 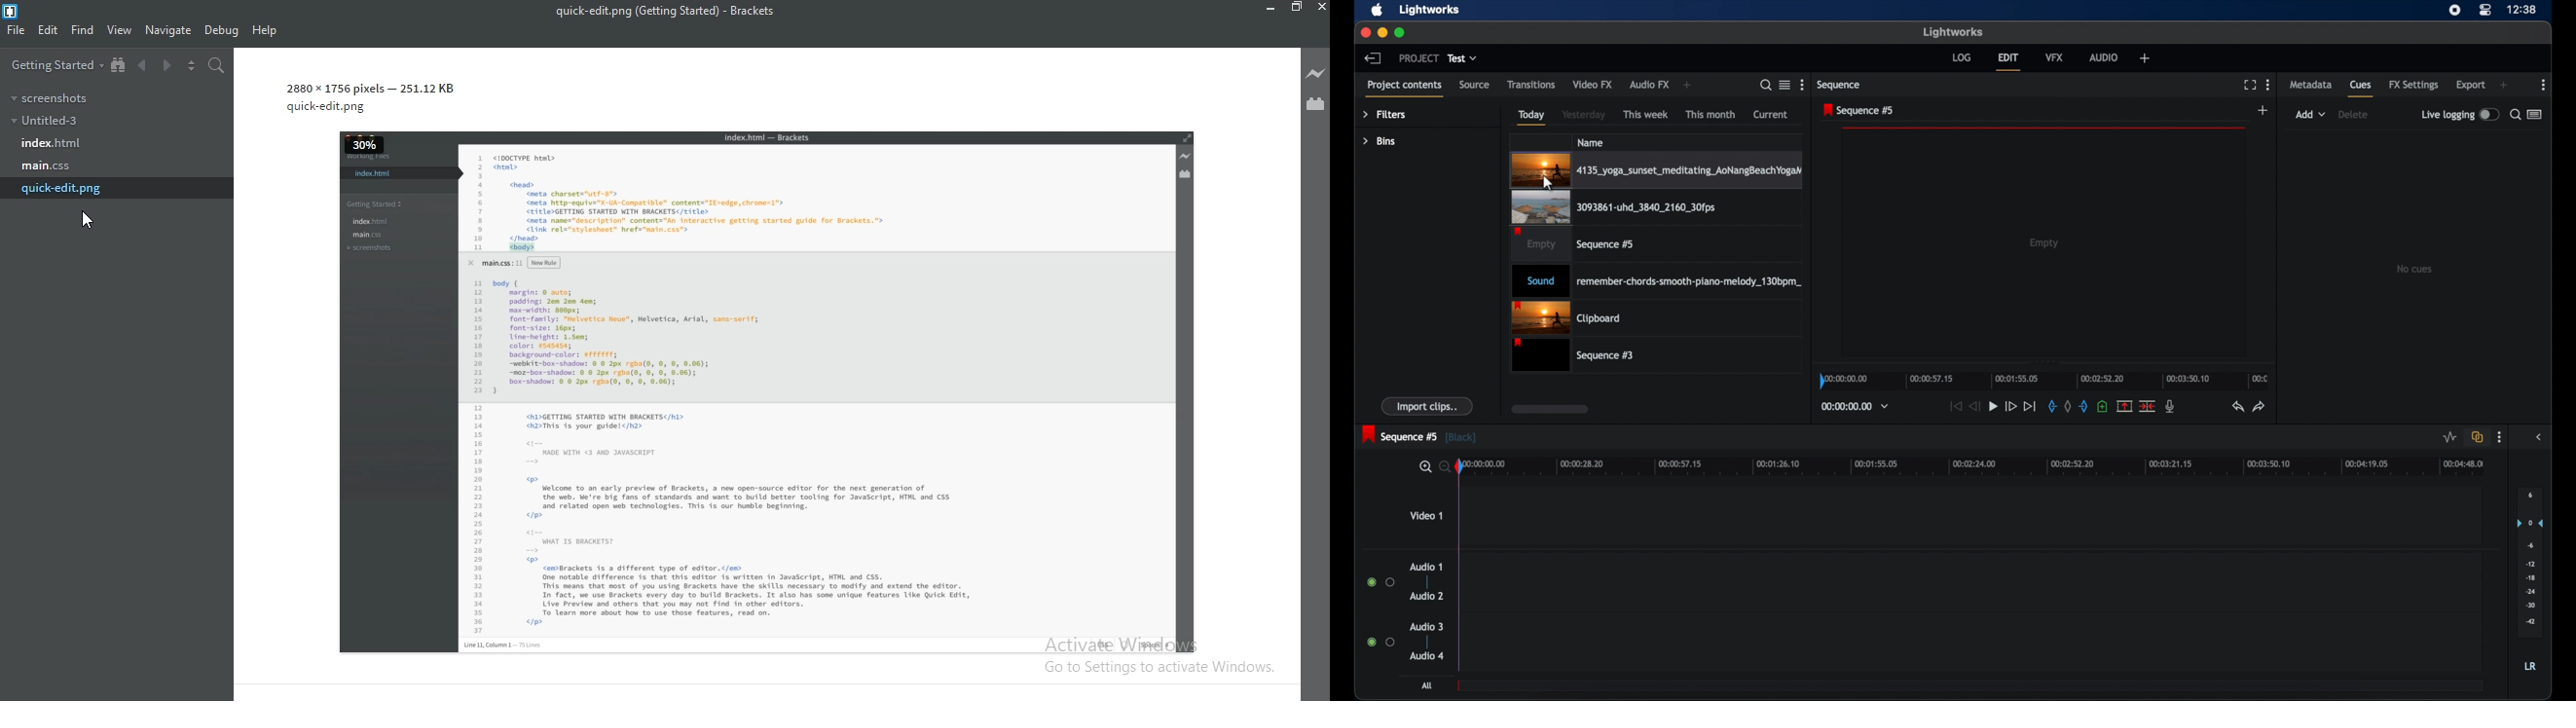 I want to click on maximize, so click(x=1400, y=32).